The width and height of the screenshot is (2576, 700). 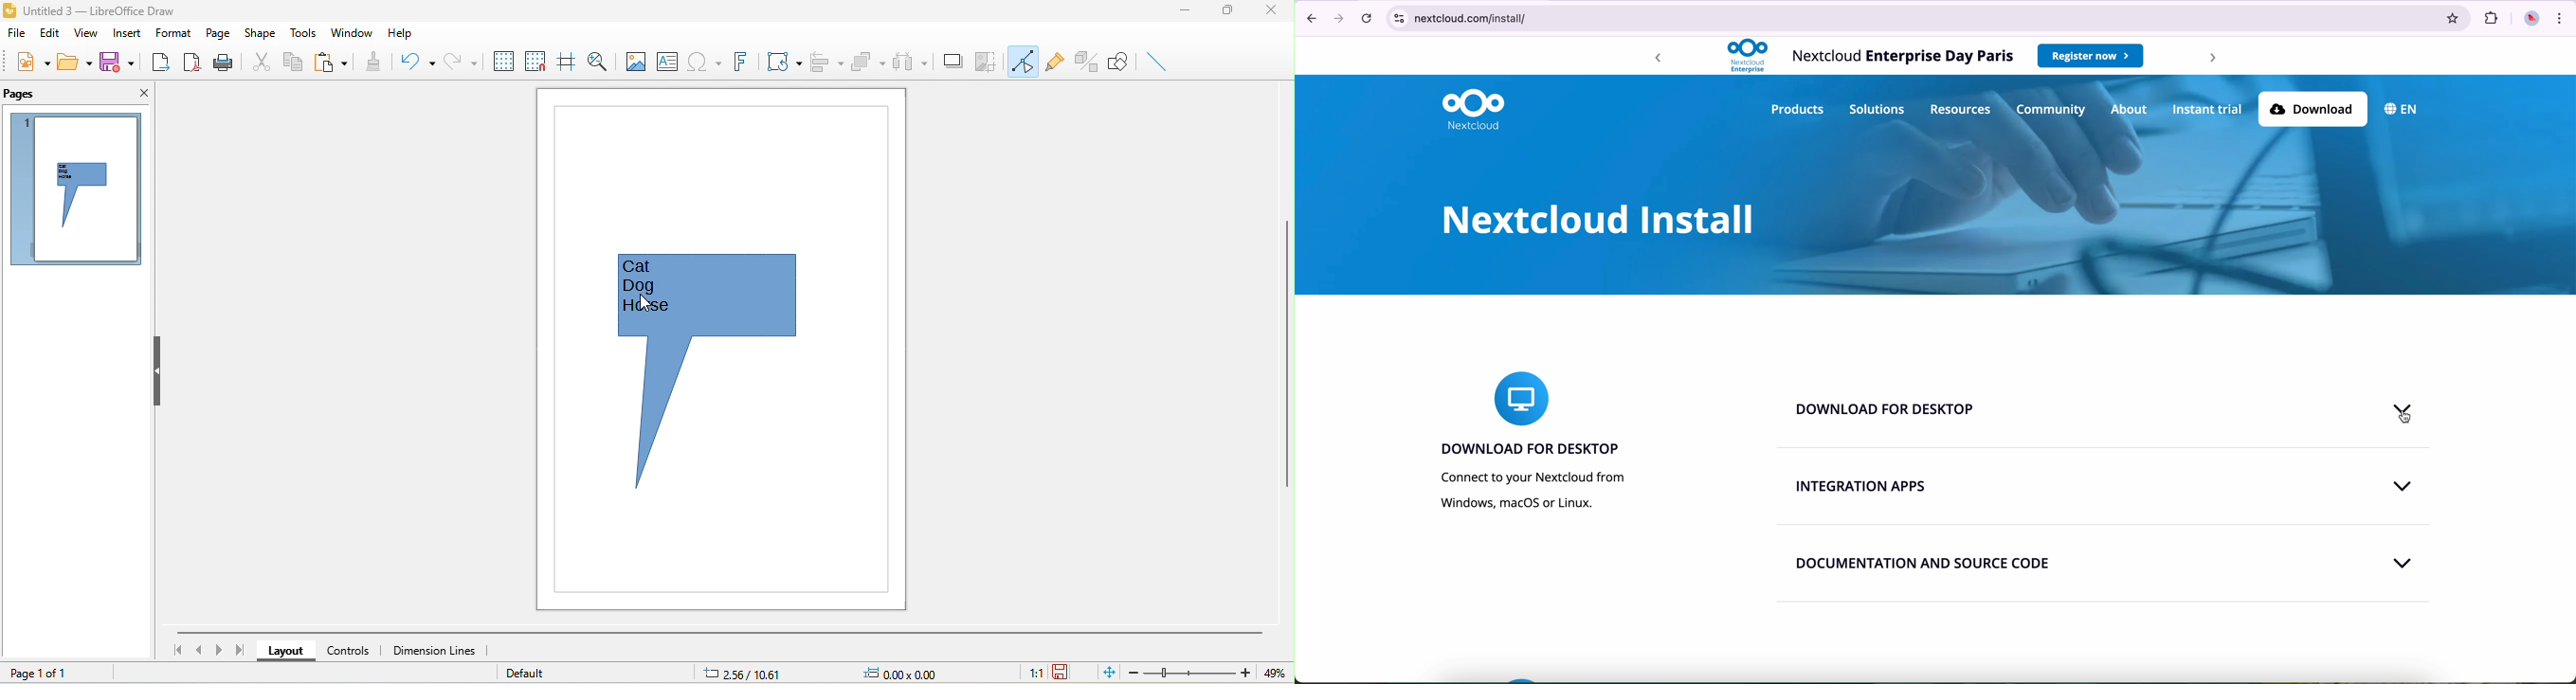 I want to click on format, so click(x=172, y=35).